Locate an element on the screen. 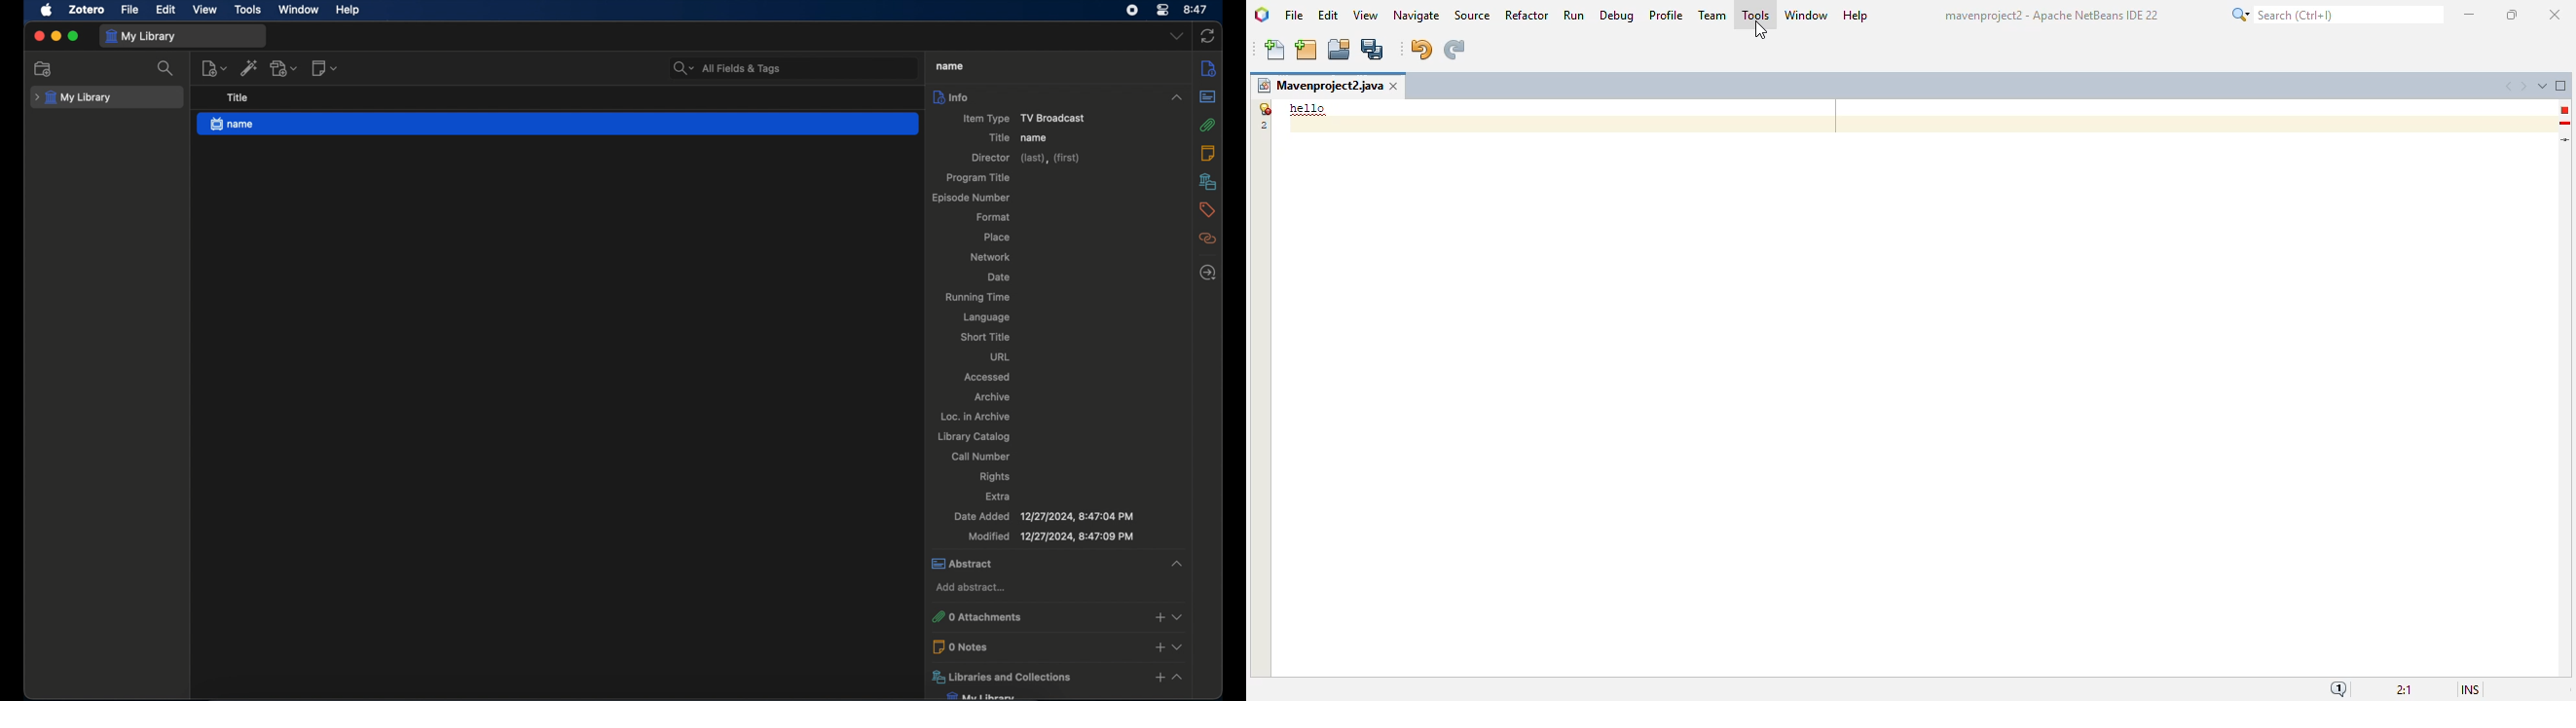 Image resolution: width=2576 pixels, height=728 pixels. url is located at coordinates (1000, 356).